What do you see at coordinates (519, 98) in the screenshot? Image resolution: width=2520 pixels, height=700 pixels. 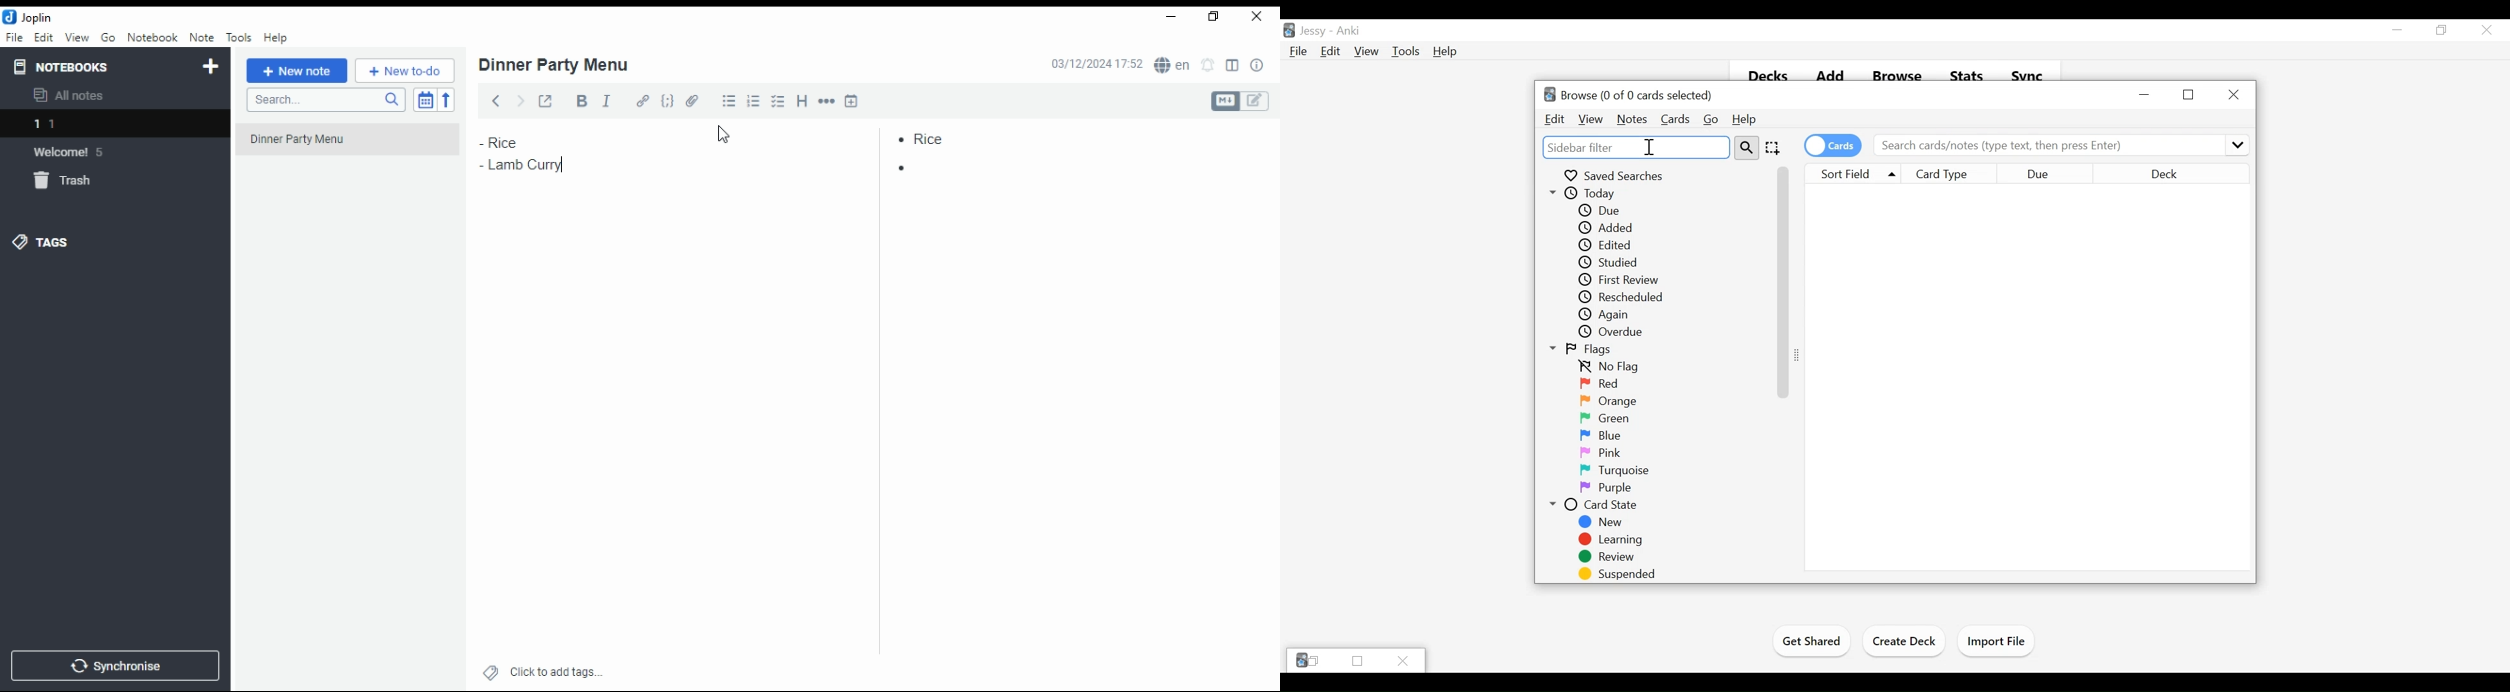 I see `forward` at bounding box center [519, 98].